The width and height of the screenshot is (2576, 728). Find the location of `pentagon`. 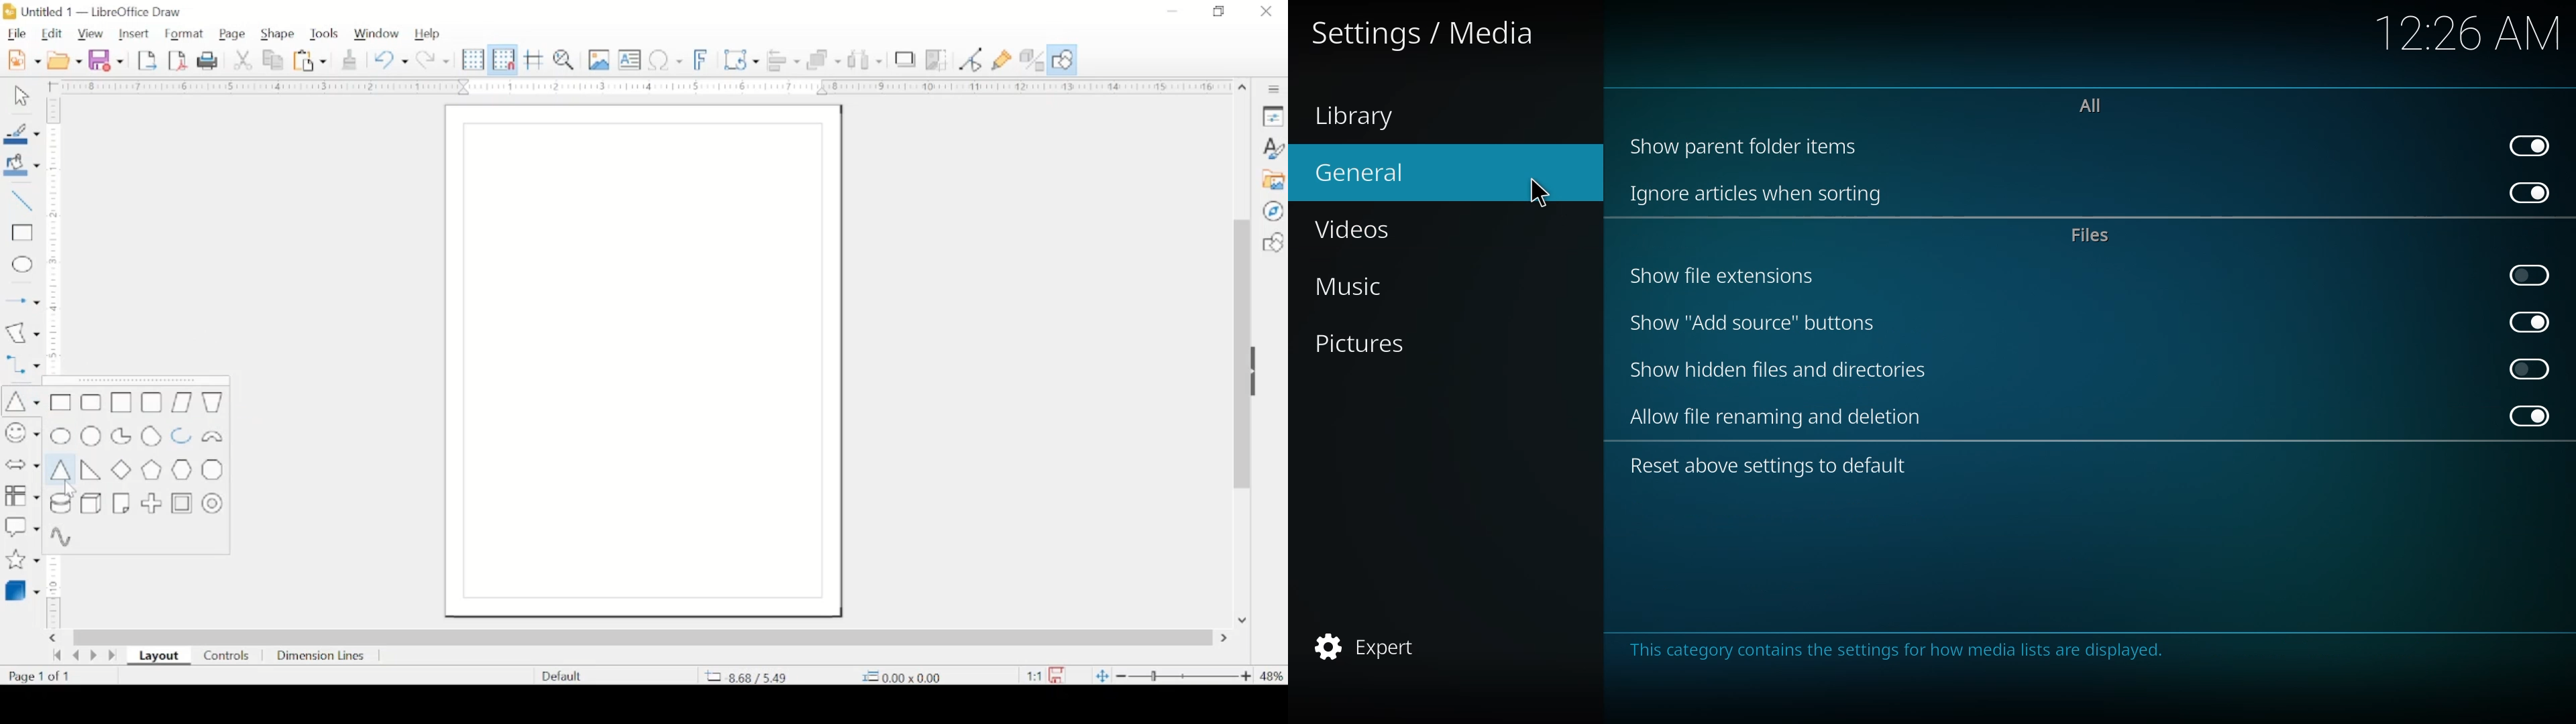

pentagon is located at coordinates (152, 469).